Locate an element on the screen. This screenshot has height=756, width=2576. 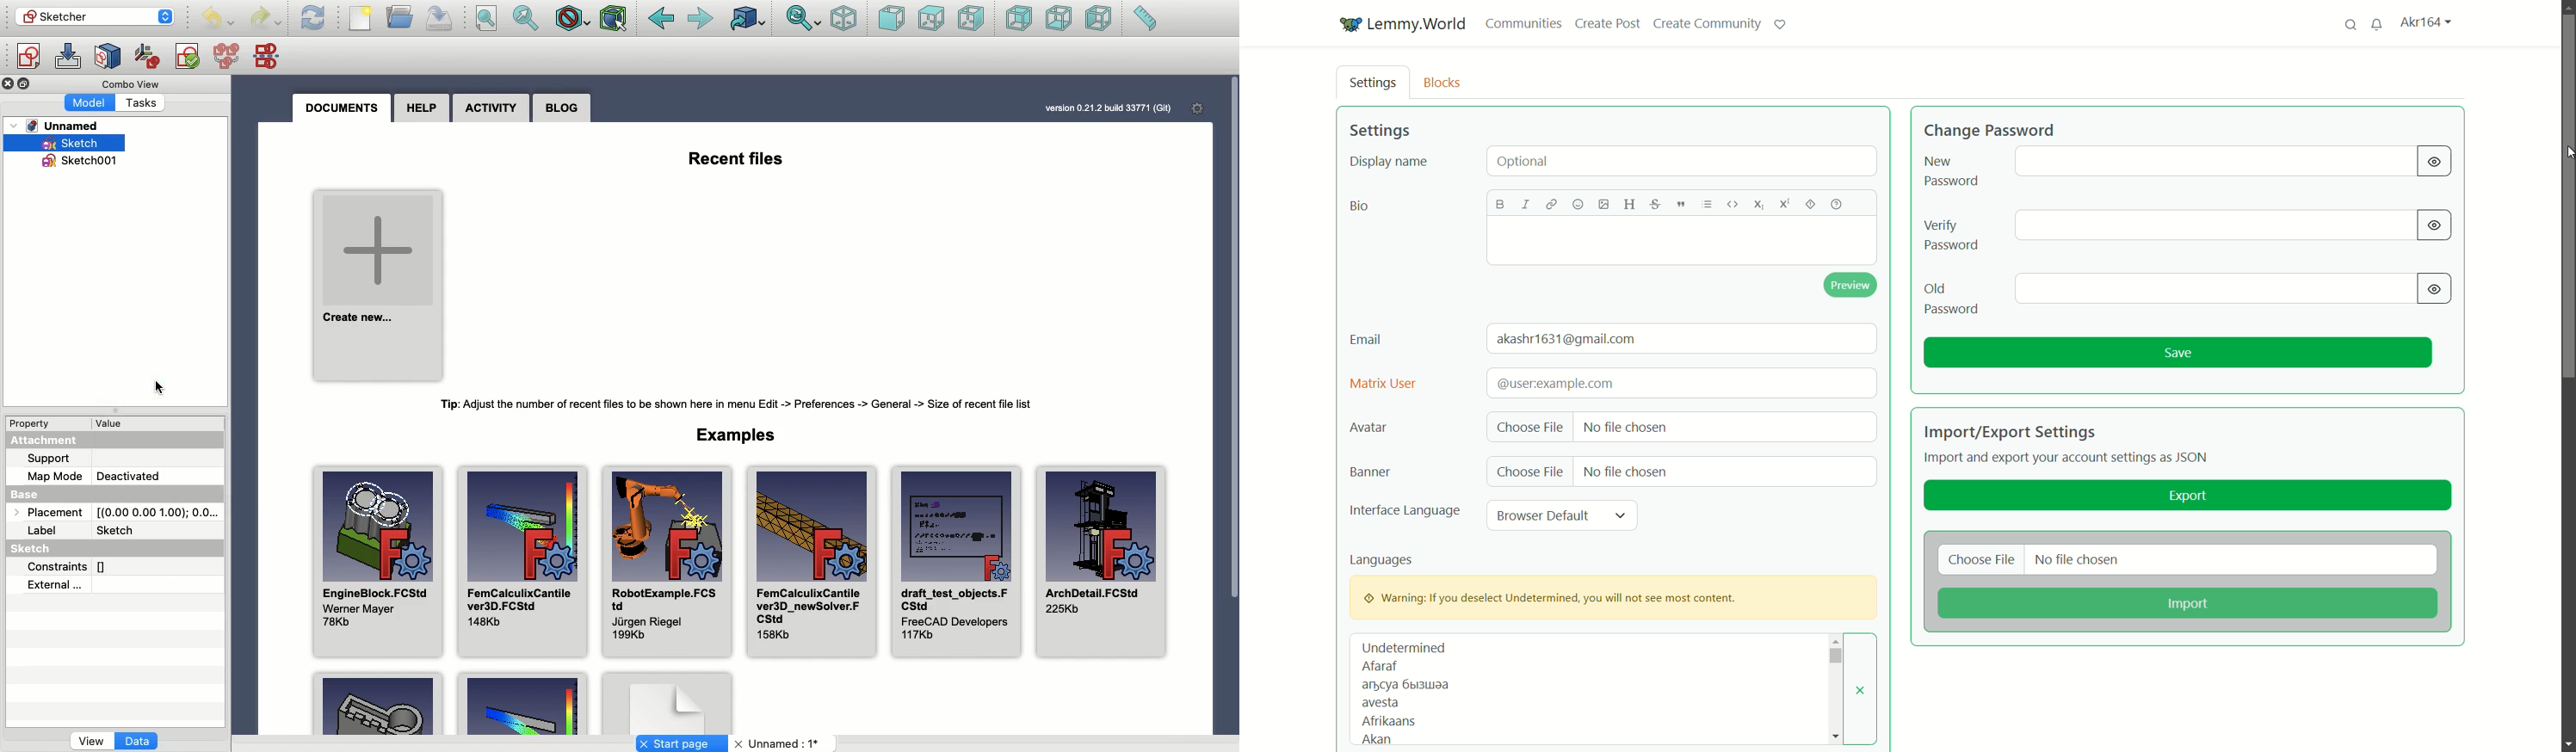
Left is located at coordinates (1100, 18).